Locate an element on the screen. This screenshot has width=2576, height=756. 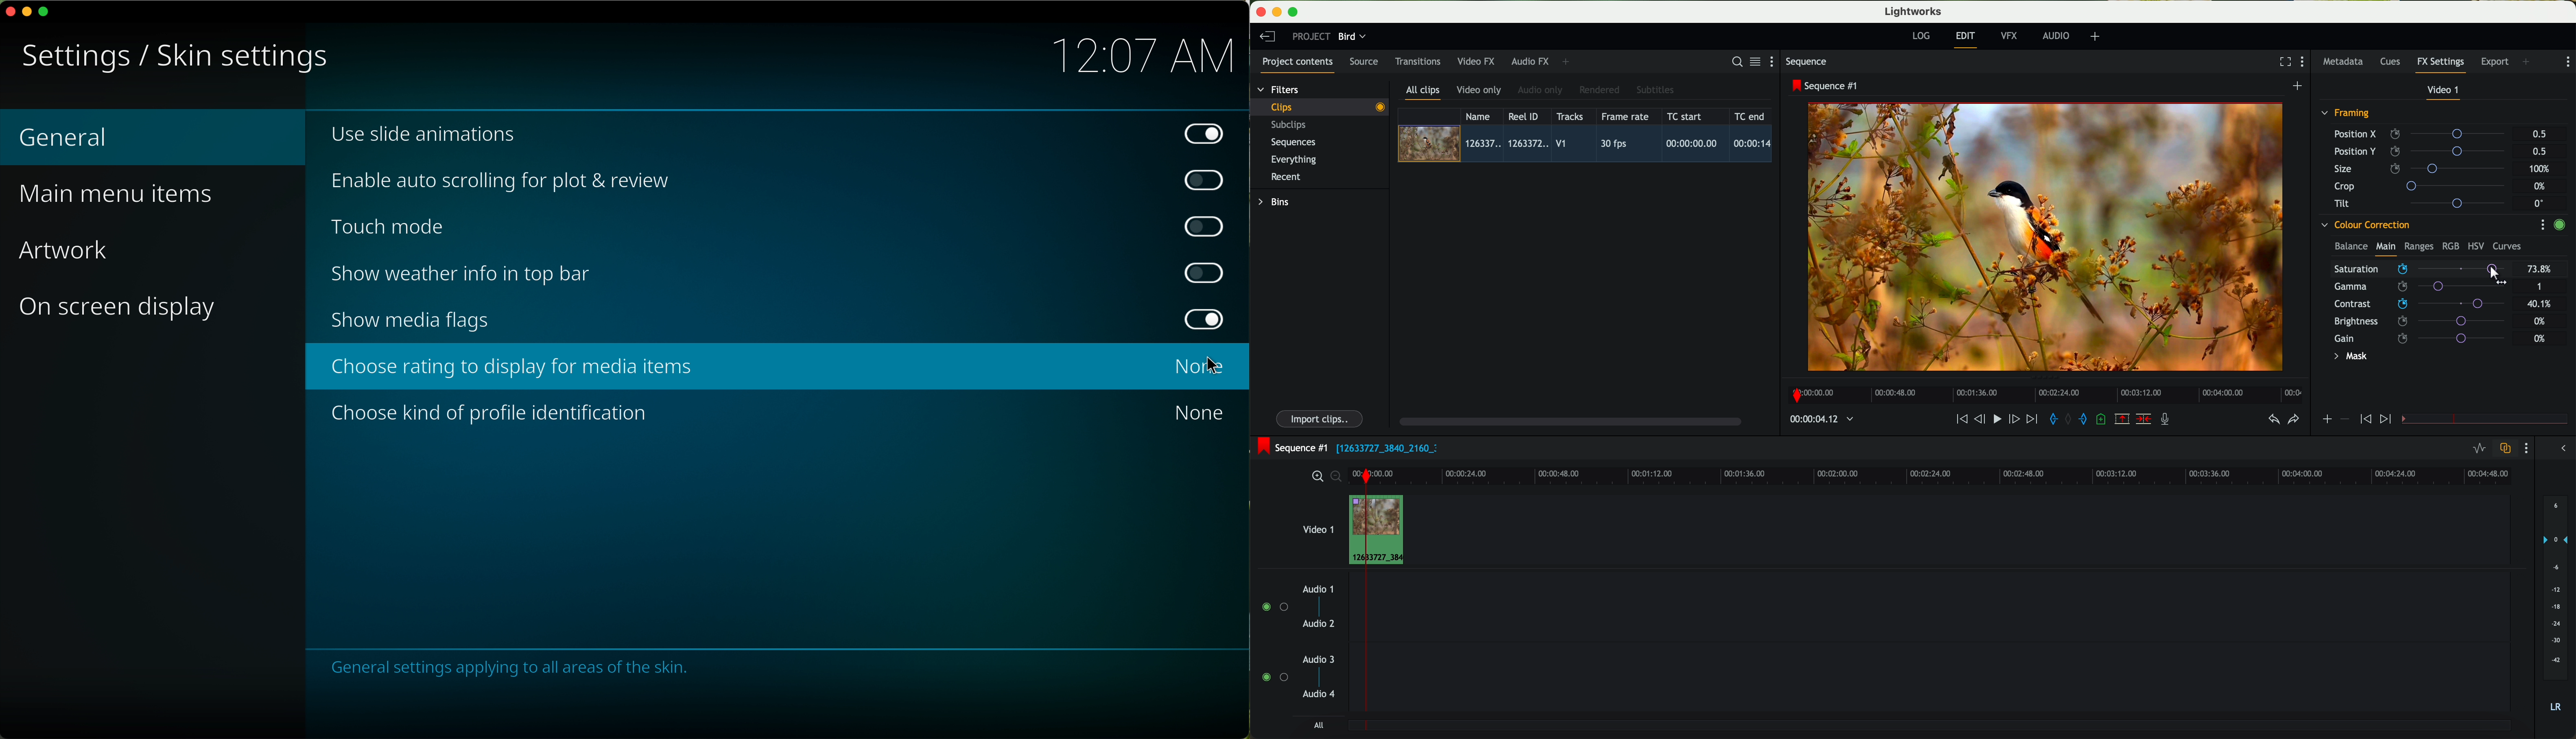
minimize is located at coordinates (27, 15).